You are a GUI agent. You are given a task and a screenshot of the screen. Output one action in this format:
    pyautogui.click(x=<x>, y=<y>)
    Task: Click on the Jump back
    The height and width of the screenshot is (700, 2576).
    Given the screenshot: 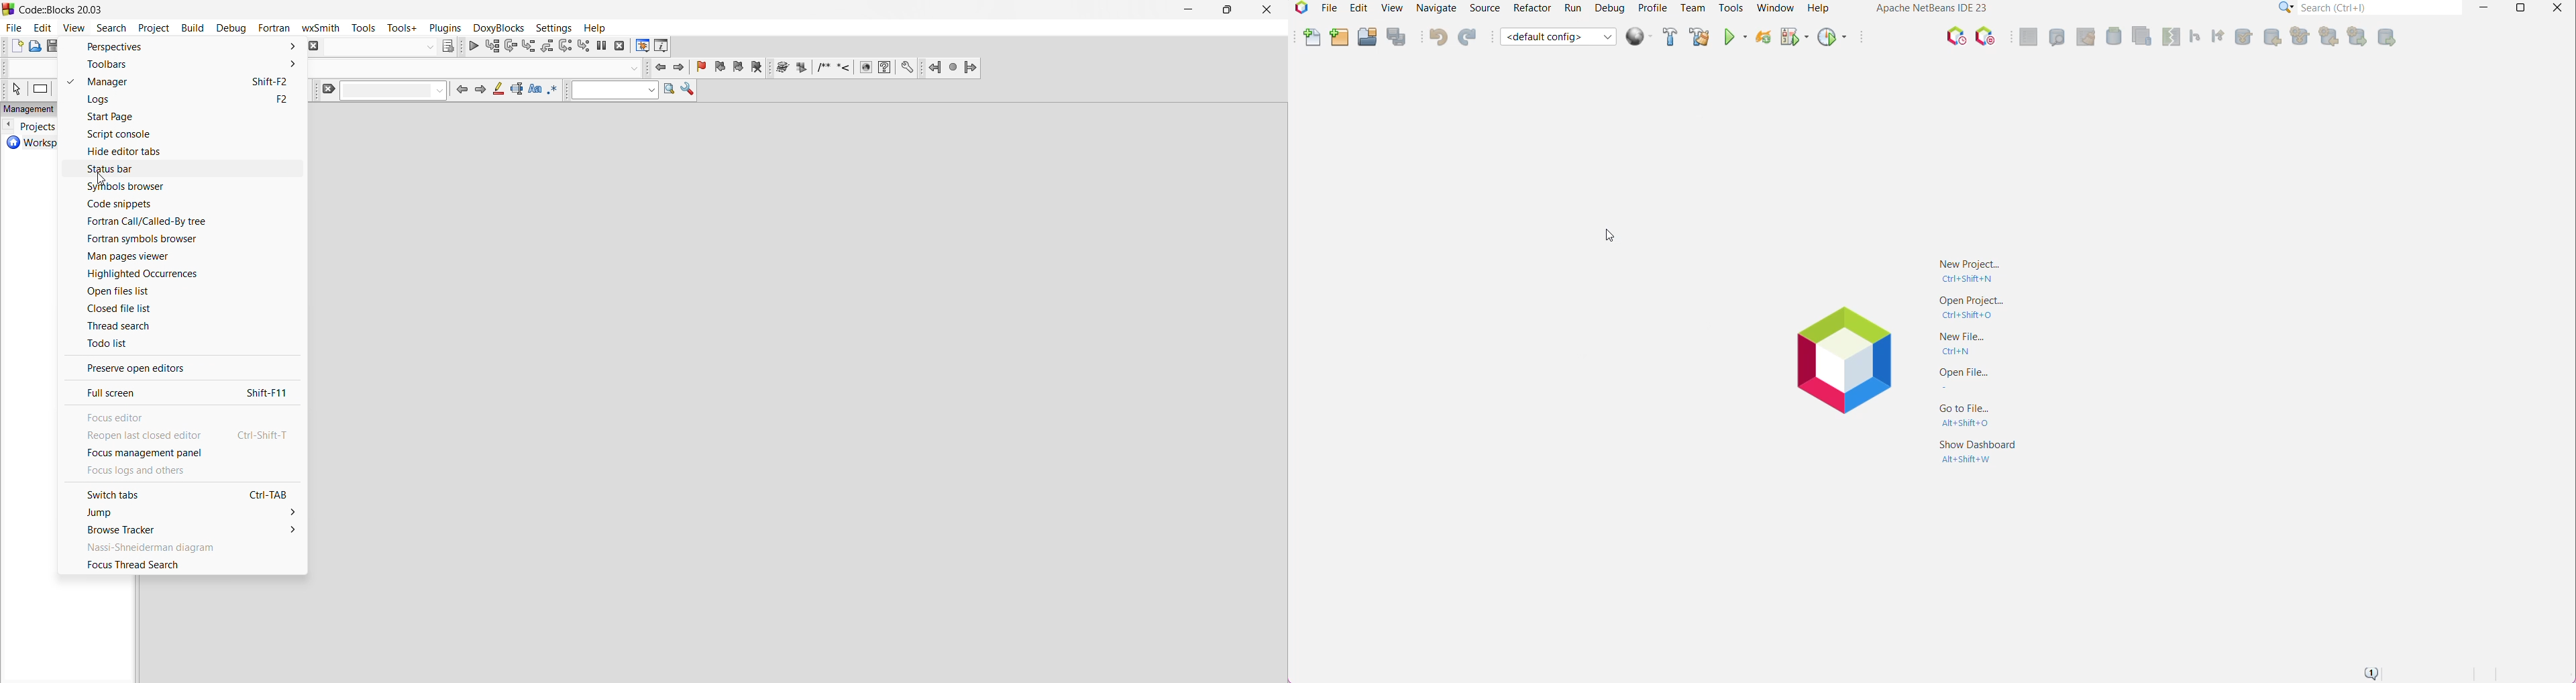 What is the action you would take?
    pyautogui.click(x=933, y=69)
    